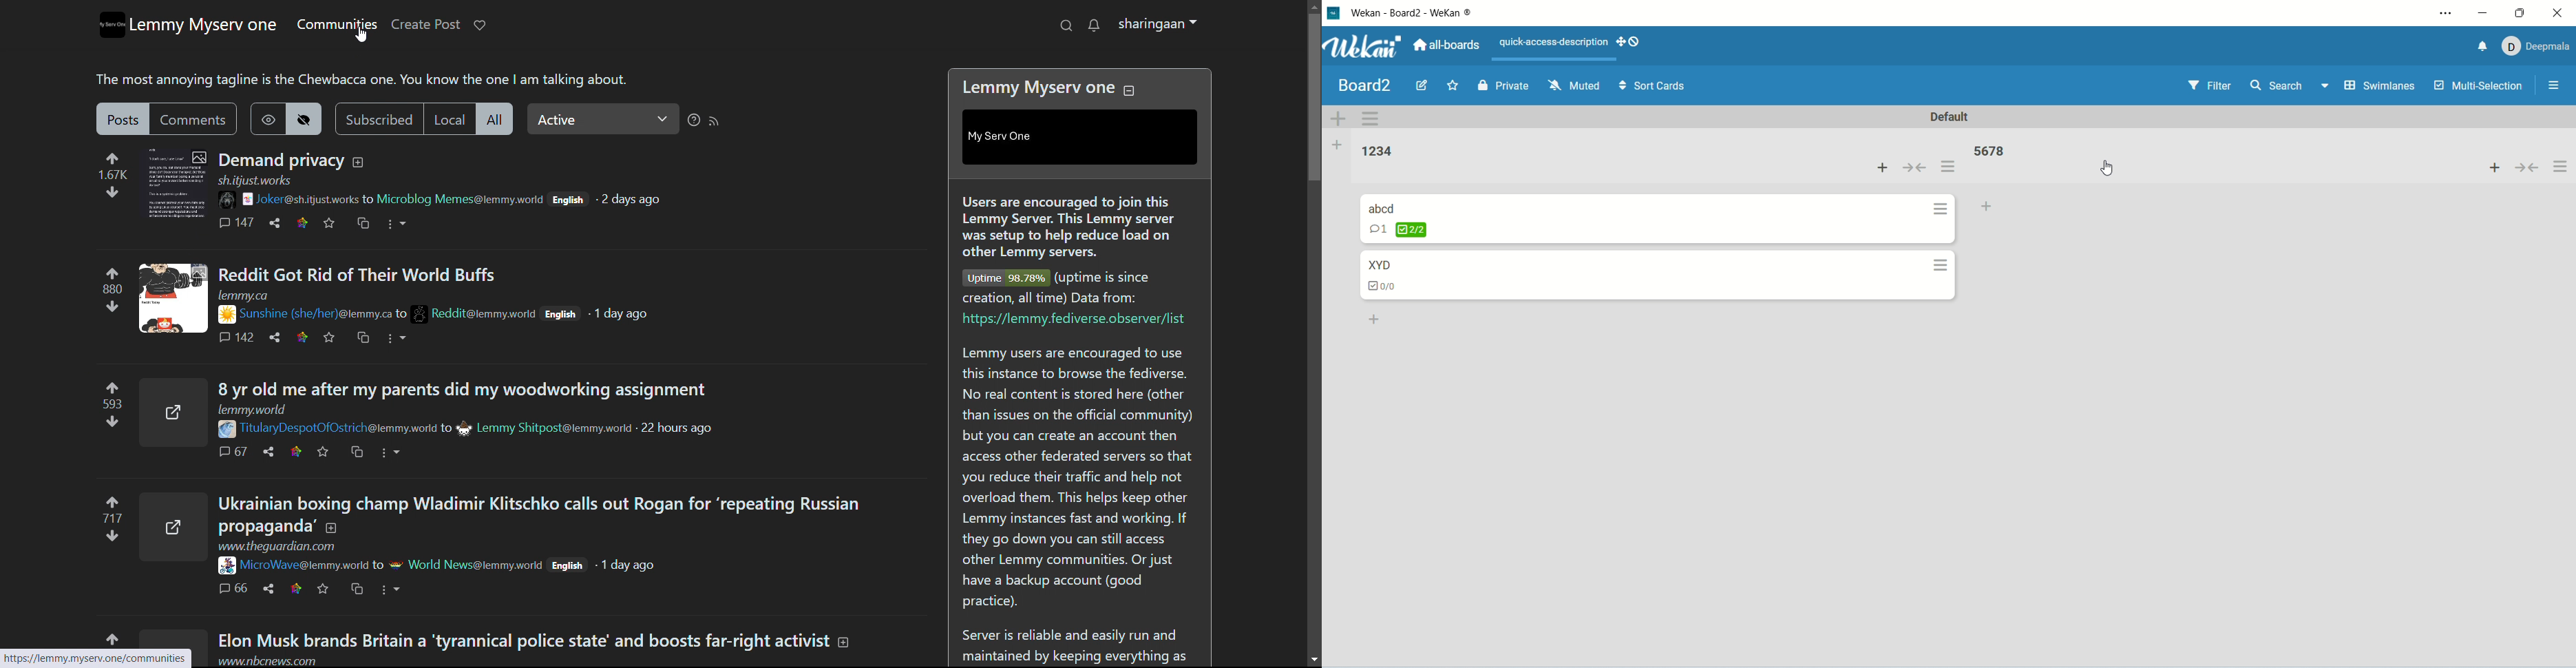 This screenshot has height=672, width=2576. I want to click on comments, so click(193, 118).